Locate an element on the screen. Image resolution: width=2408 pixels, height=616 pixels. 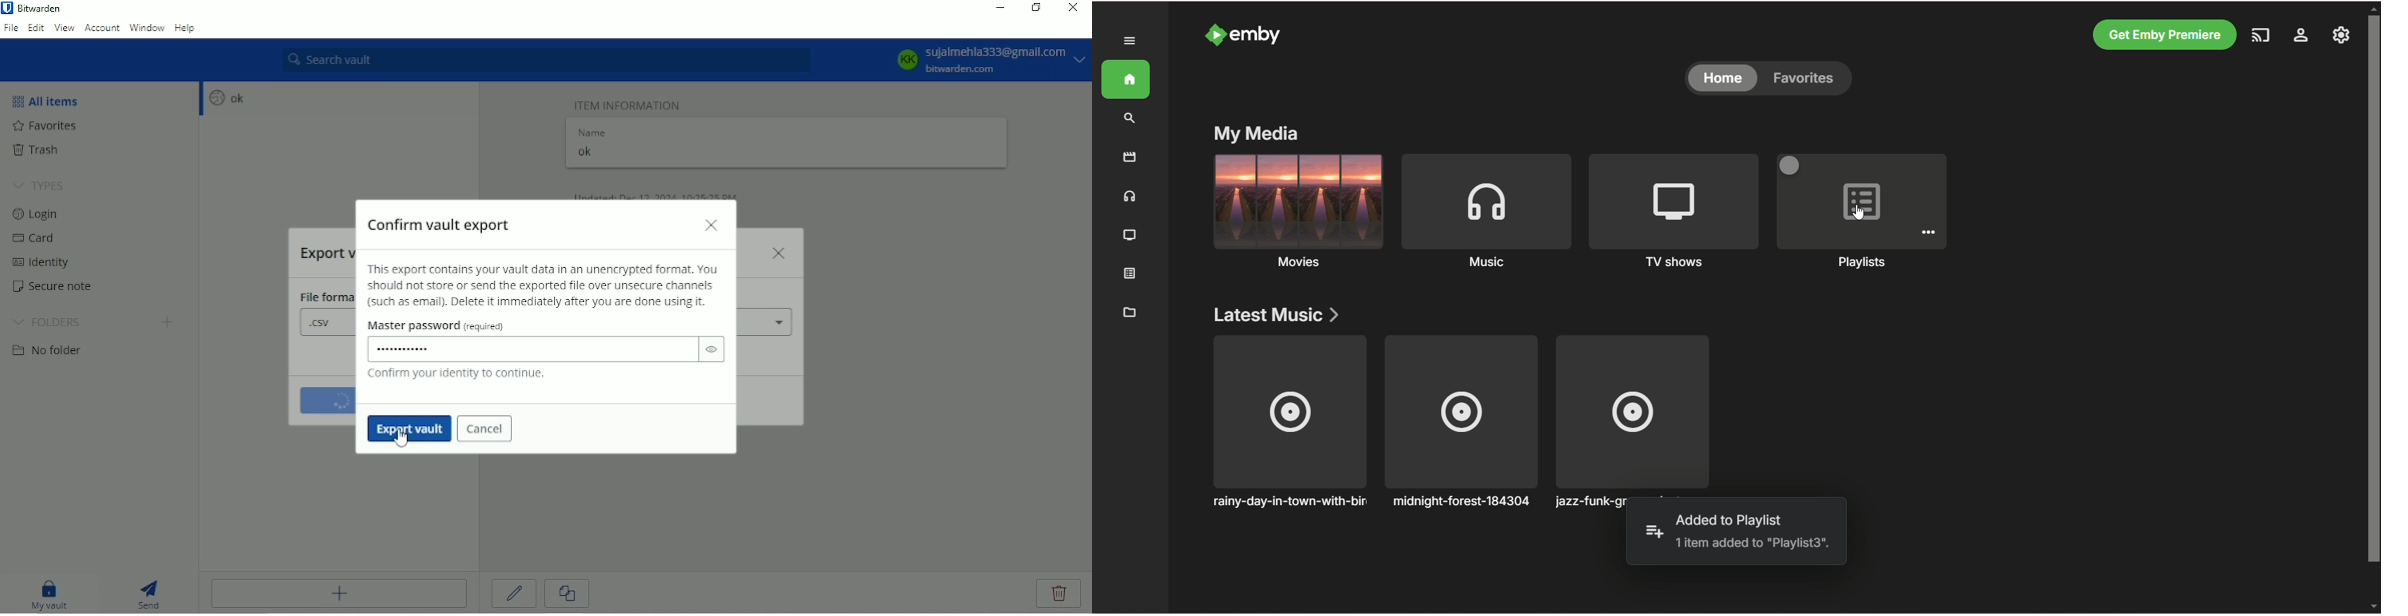
Add item is located at coordinates (339, 593).